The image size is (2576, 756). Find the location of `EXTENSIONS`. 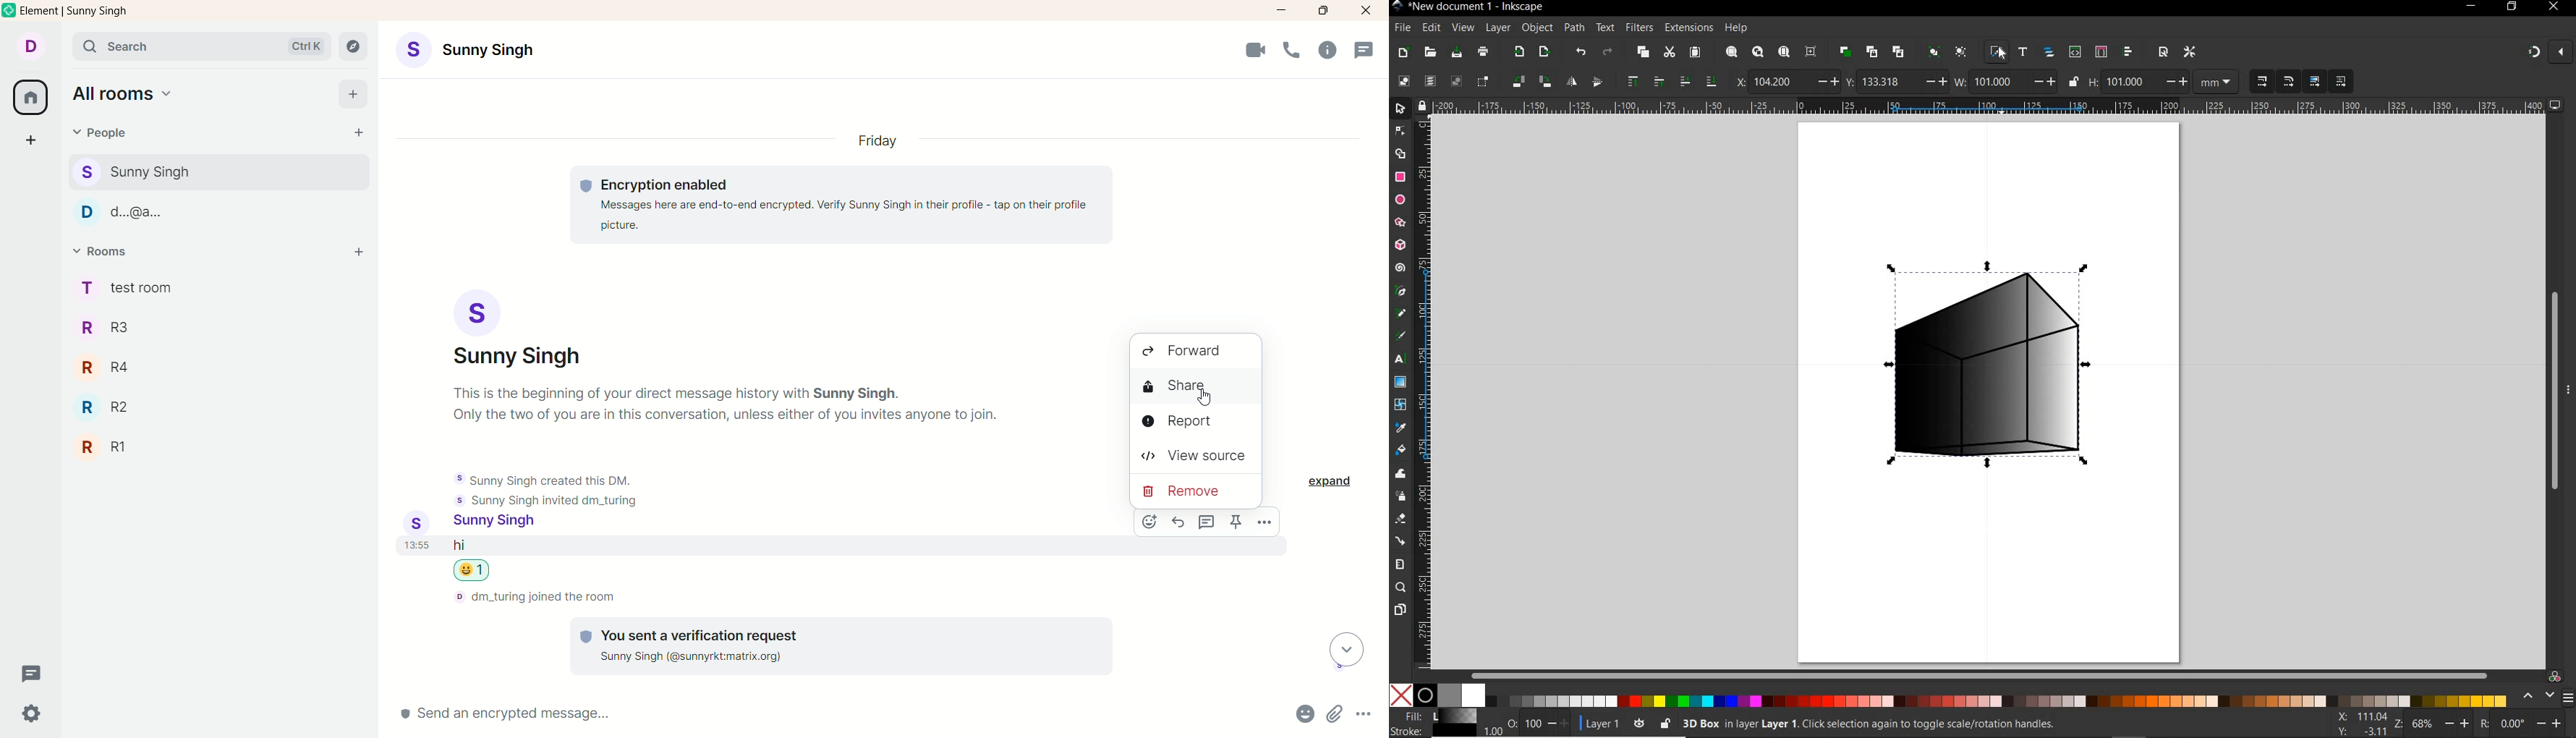

EXTENSIONS is located at coordinates (1687, 28).